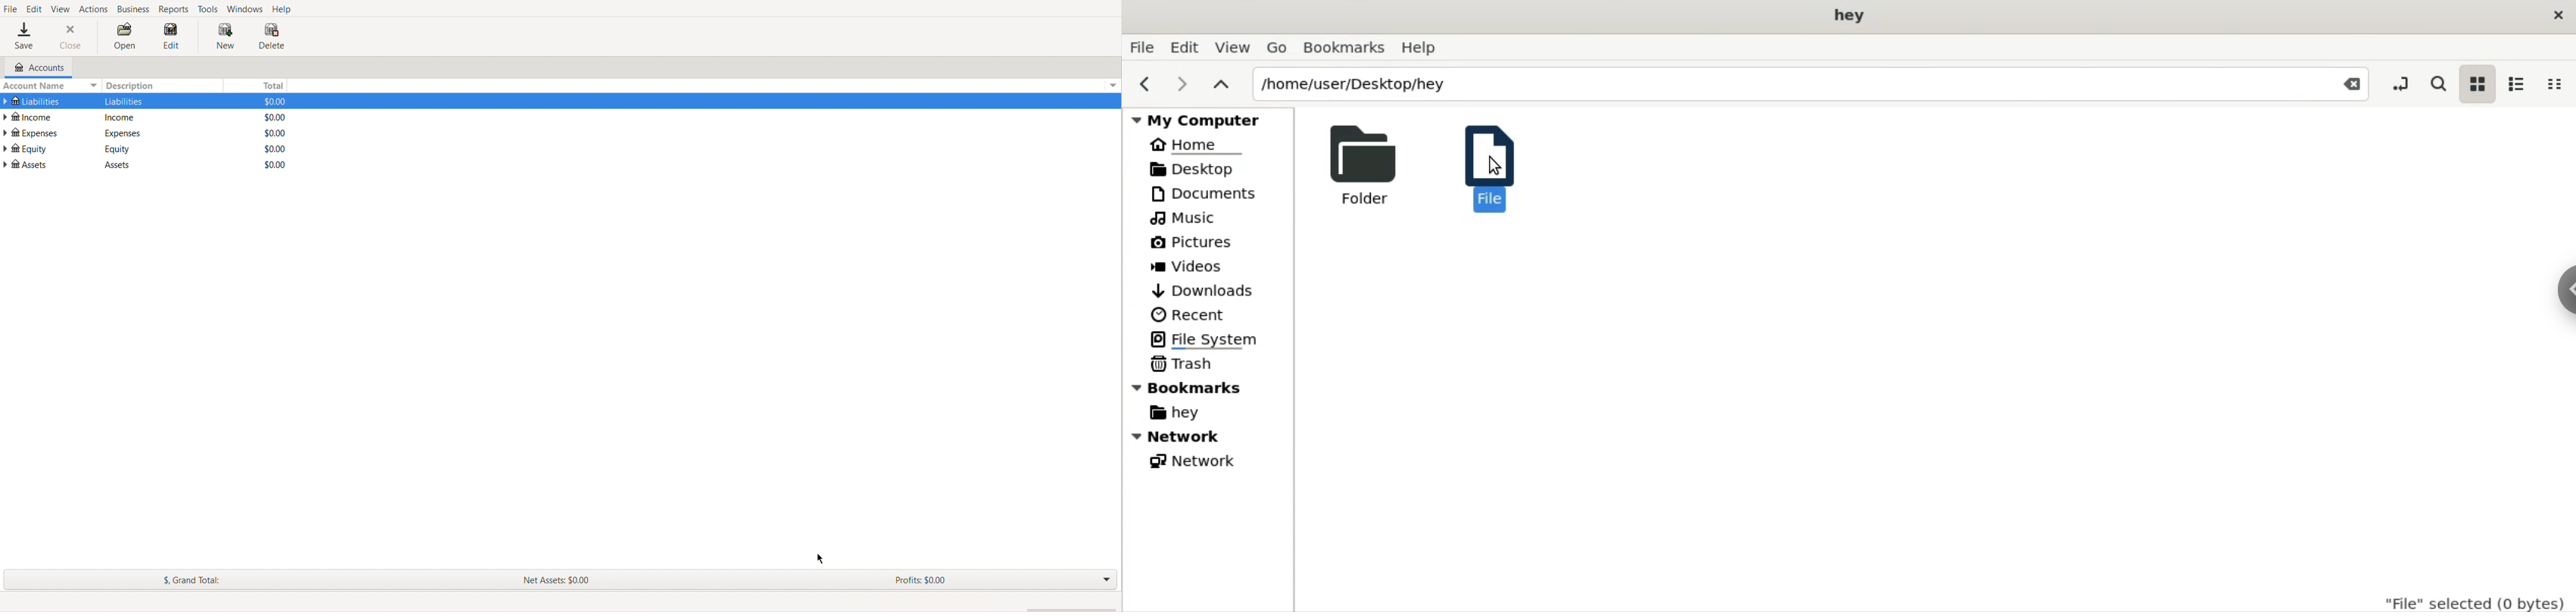 This screenshot has width=2576, height=616. Describe the element at coordinates (27, 164) in the screenshot. I see `Assets` at that location.